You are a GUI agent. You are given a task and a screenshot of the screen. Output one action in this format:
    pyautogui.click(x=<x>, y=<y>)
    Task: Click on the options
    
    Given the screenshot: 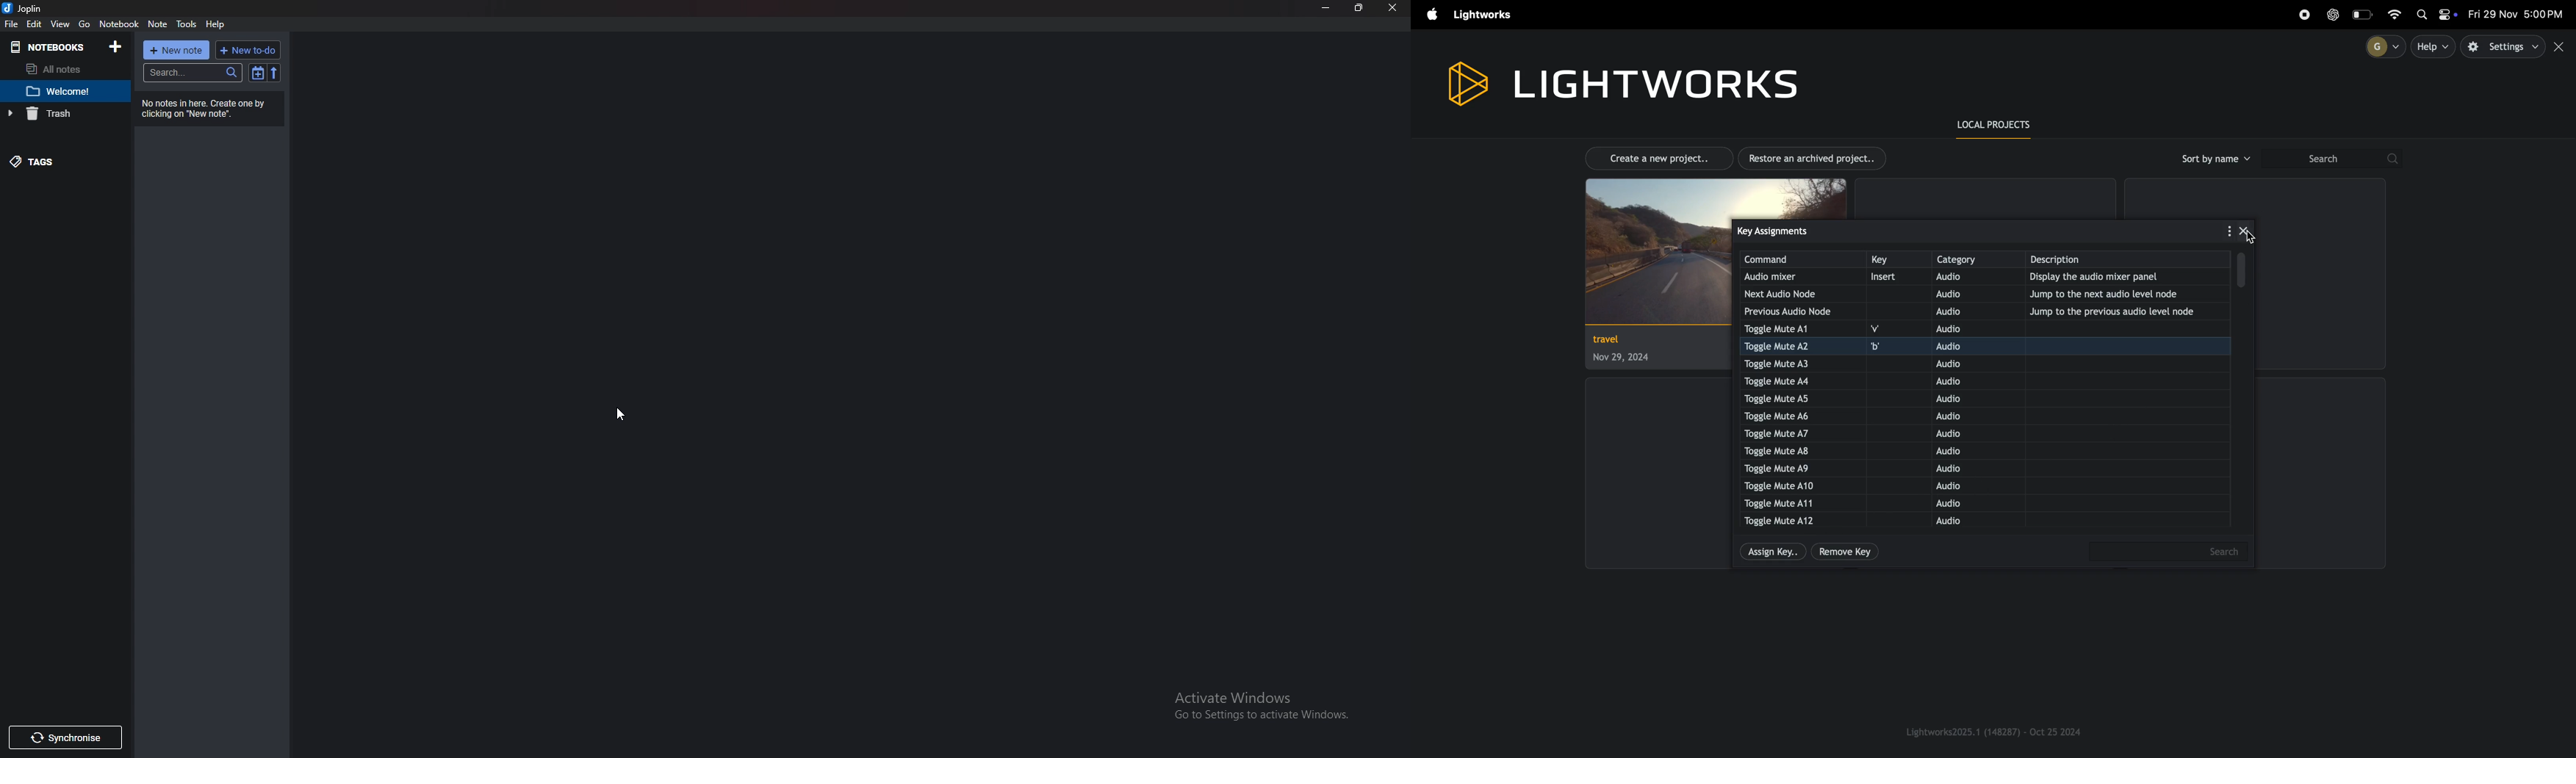 What is the action you would take?
    pyautogui.click(x=2223, y=231)
    